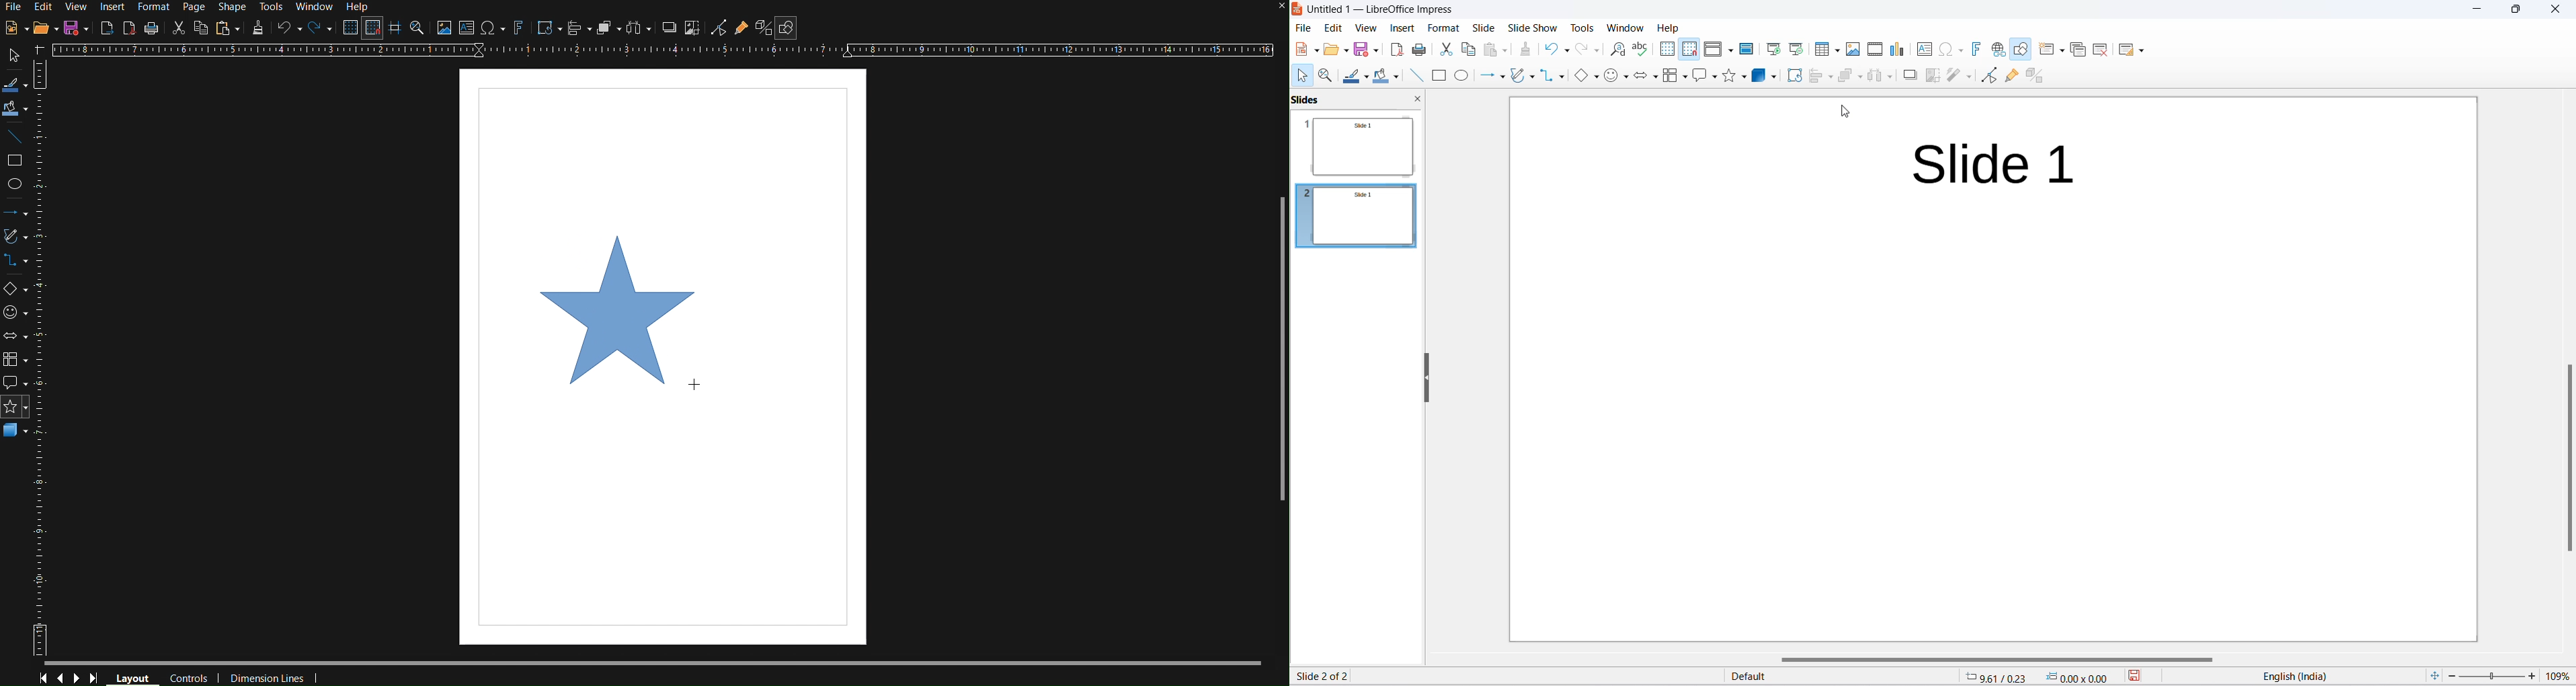 This screenshot has width=2576, height=700. I want to click on Toggle Extrusion, so click(764, 28).